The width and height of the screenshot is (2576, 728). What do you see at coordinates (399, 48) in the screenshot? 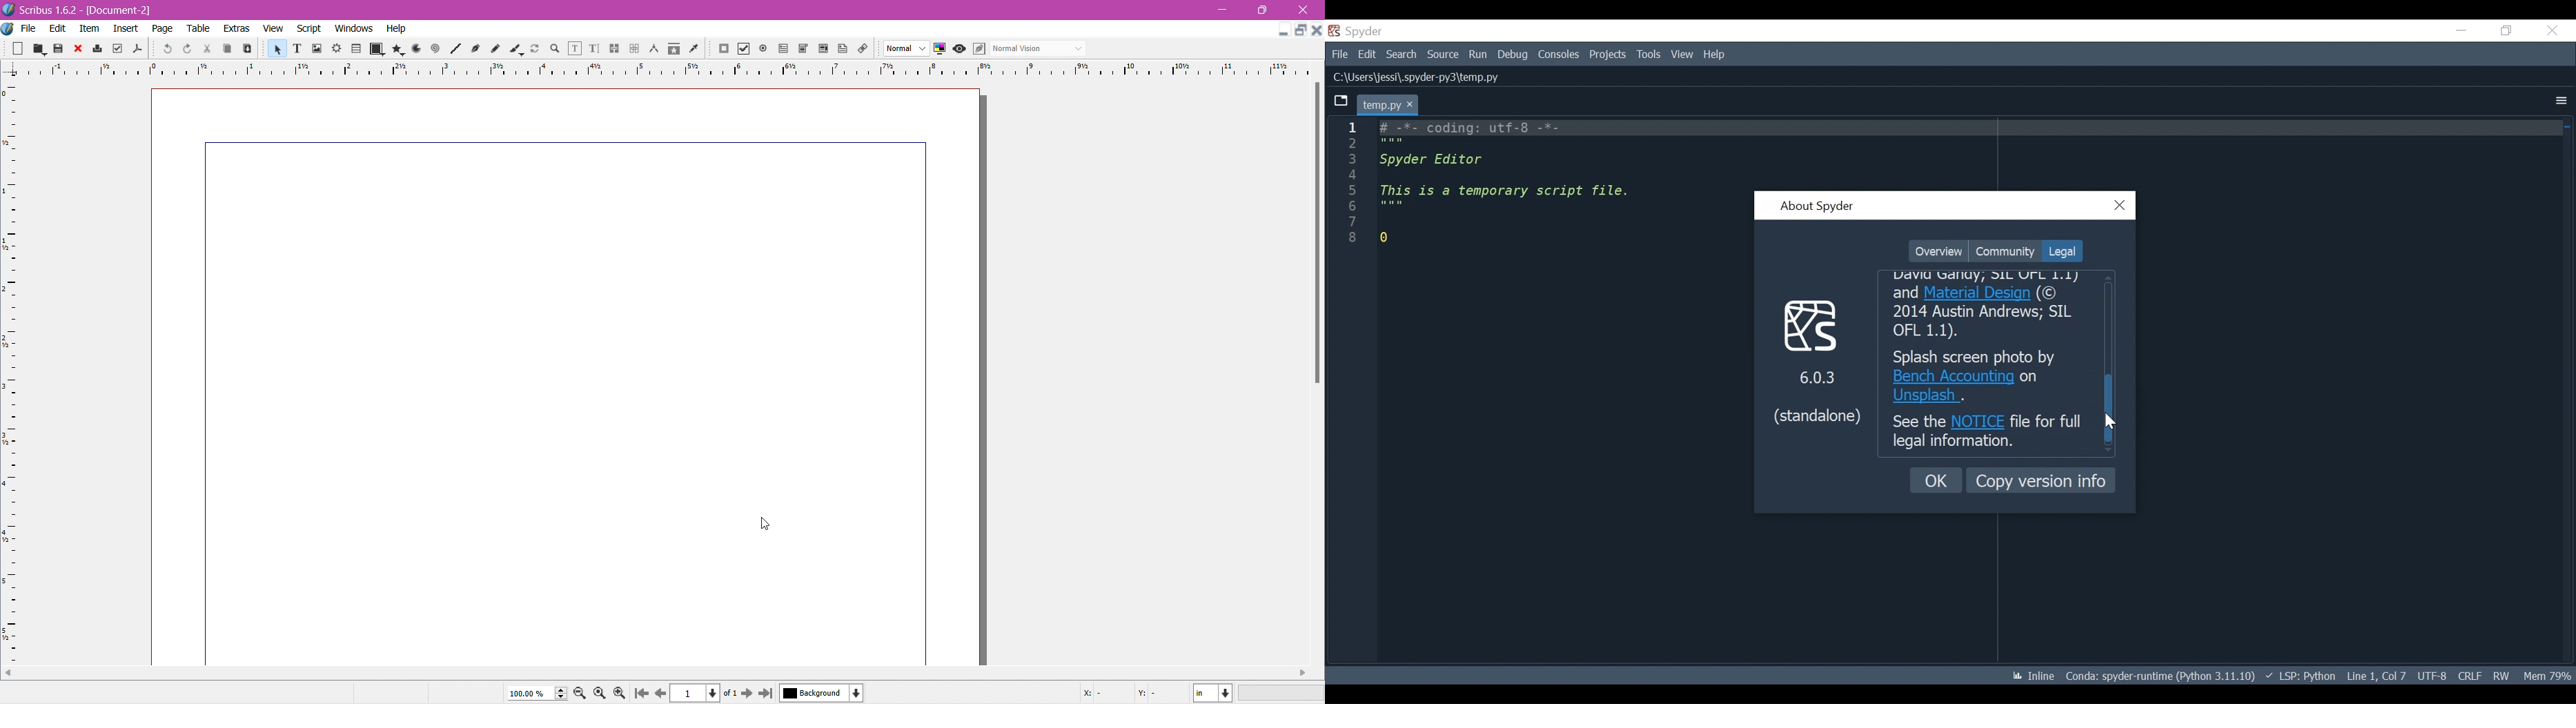
I see `icon` at bounding box center [399, 48].